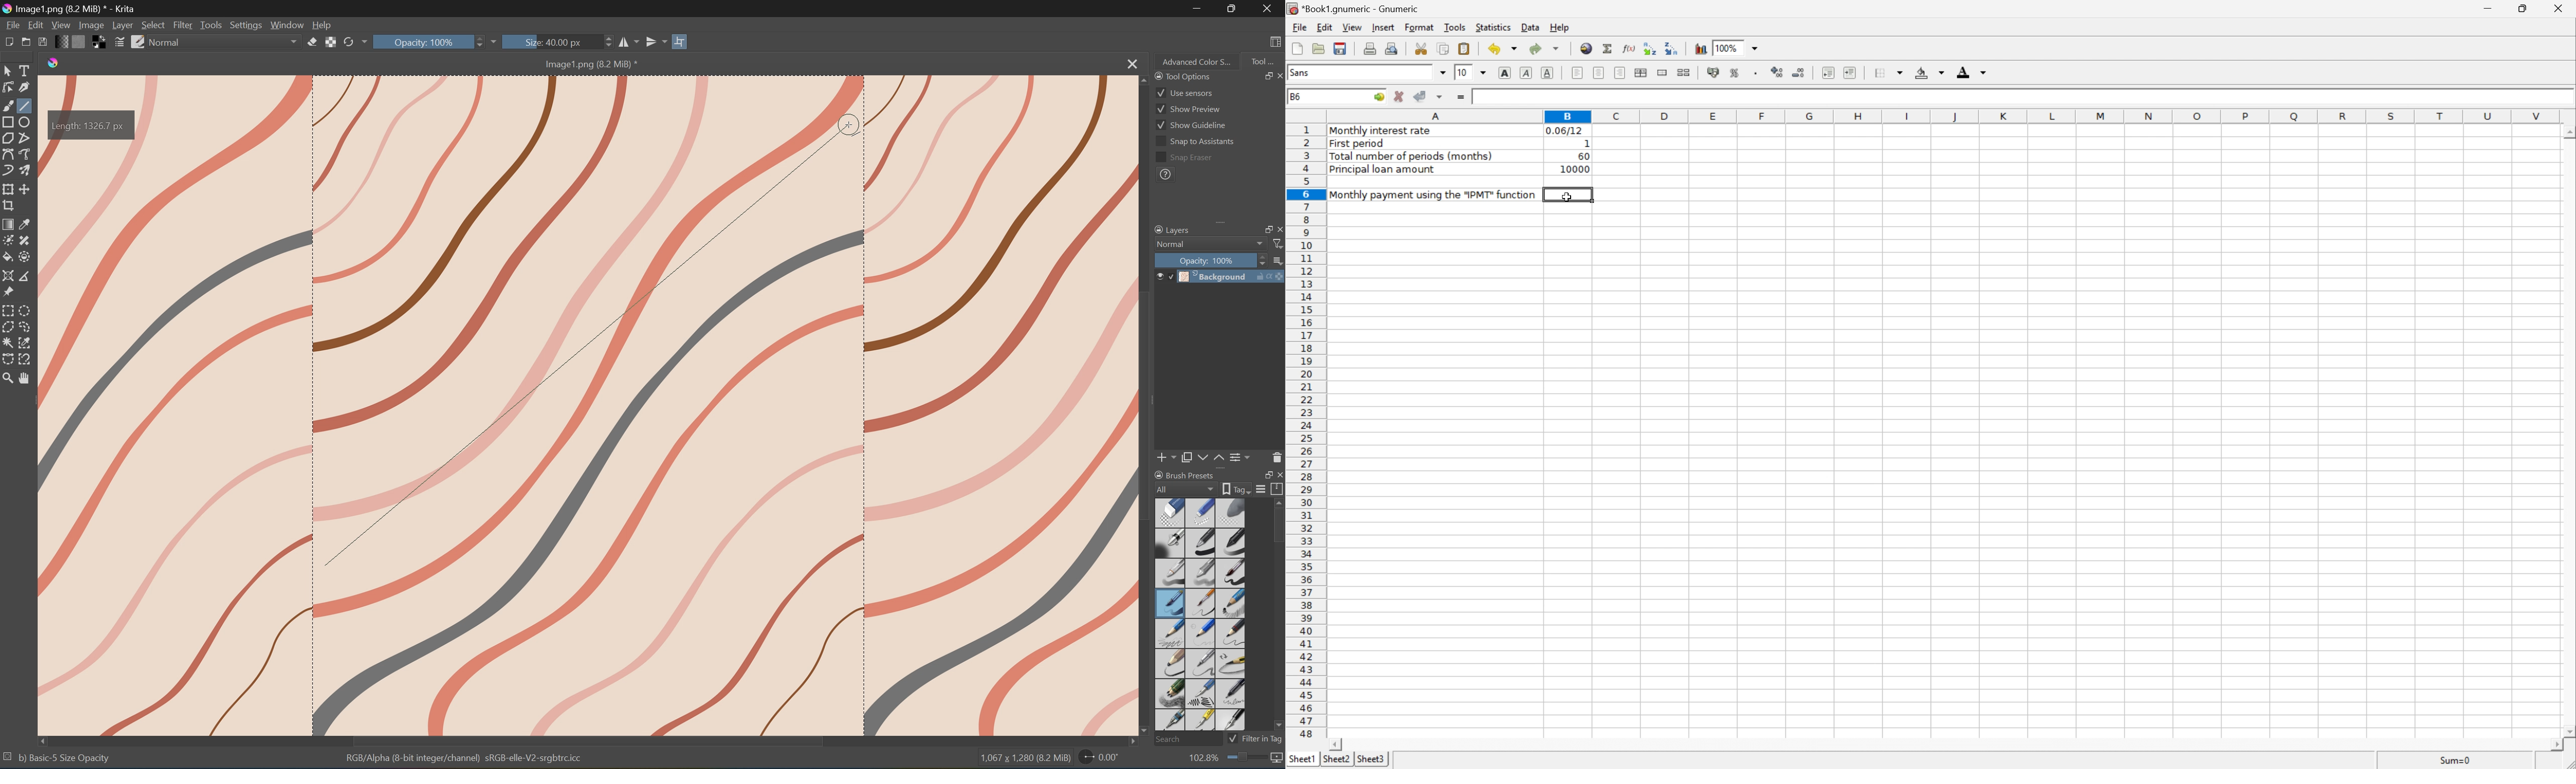 The width and height of the screenshot is (2576, 784). What do you see at coordinates (1278, 502) in the screenshot?
I see `Scroll Up` at bounding box center [1278, 502].